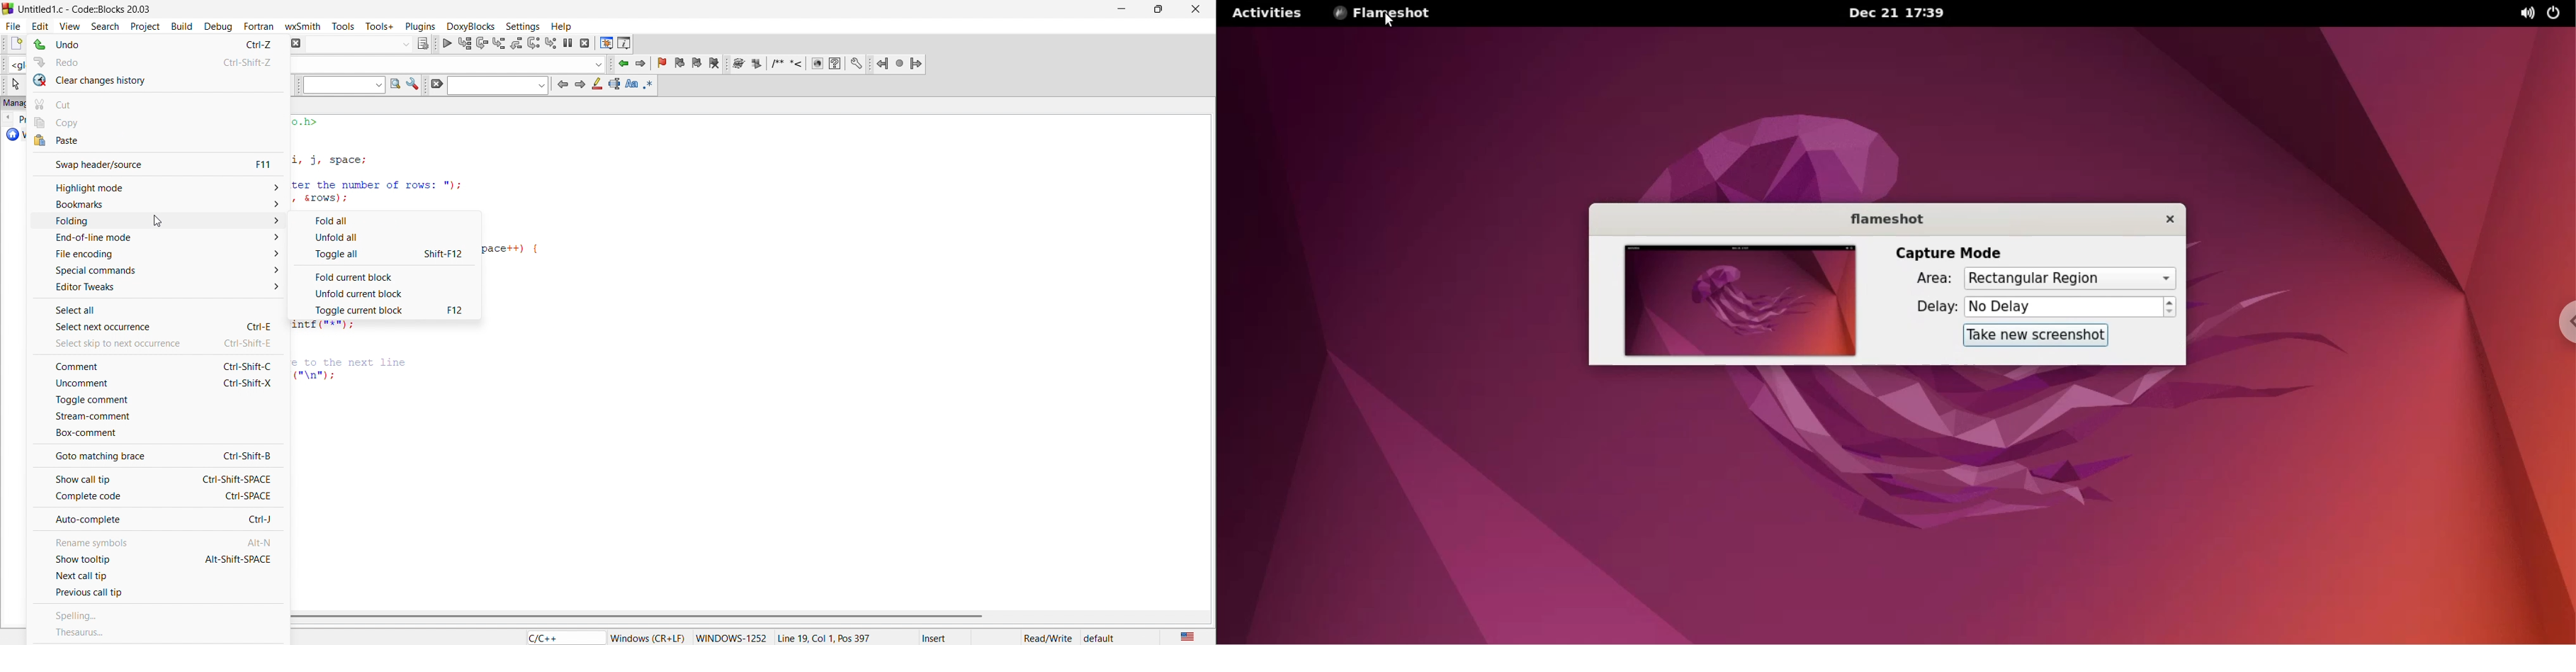 This screenshot has width=2576, height=672. Describe the element at coordinates (155, 203) in the screenshot. I see `bookmarks` at that location.